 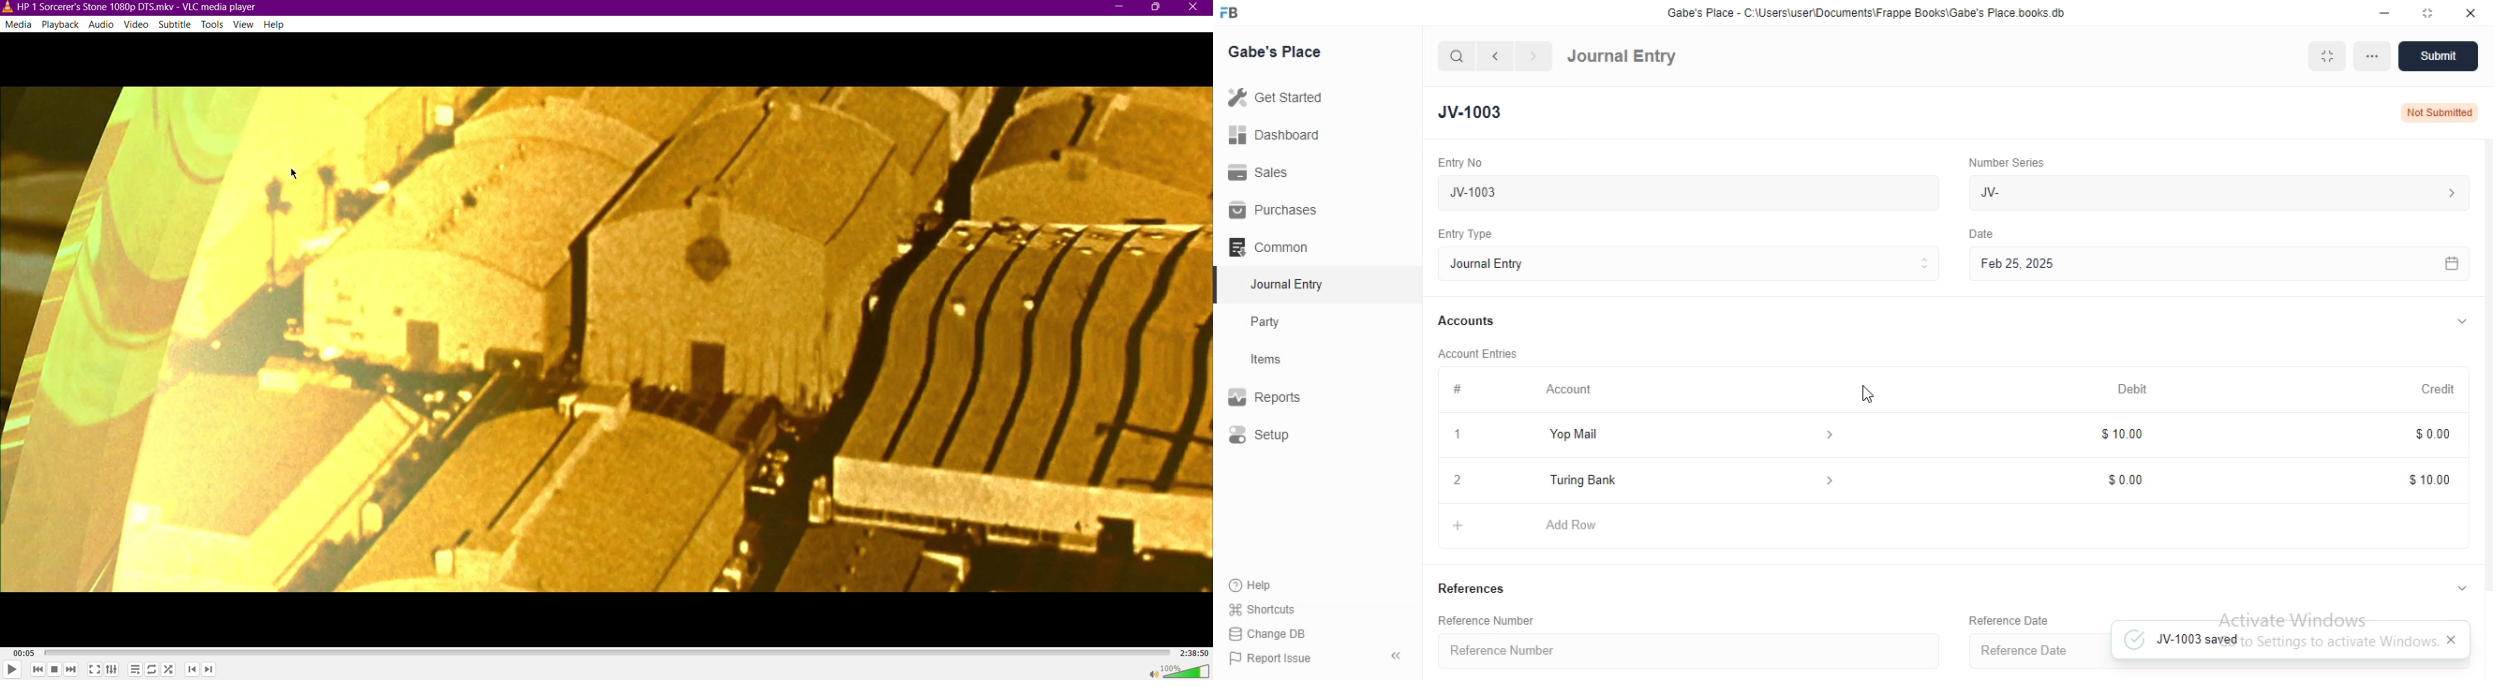 What do you see at coordinates (1485, 623) in the screenshot?
I see `Reference Number` at bounding box center [1485, 623].